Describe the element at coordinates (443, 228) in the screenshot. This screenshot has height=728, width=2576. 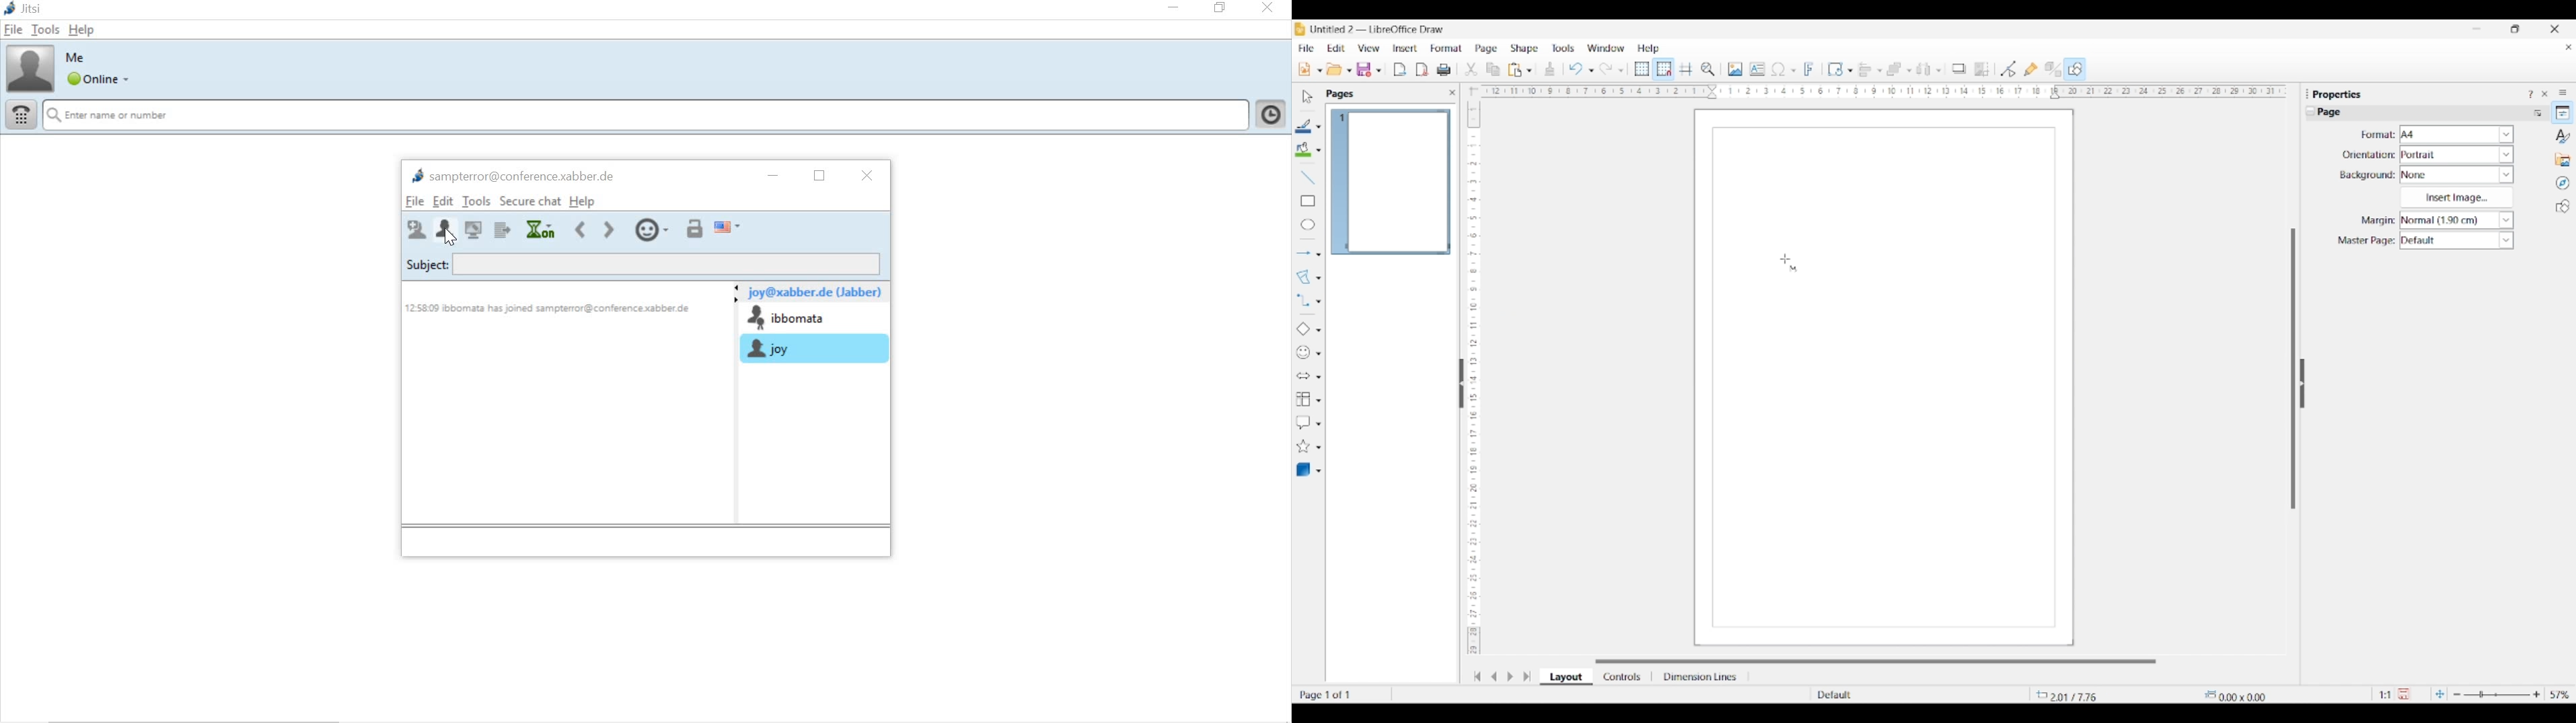
I see `leave` at that location.